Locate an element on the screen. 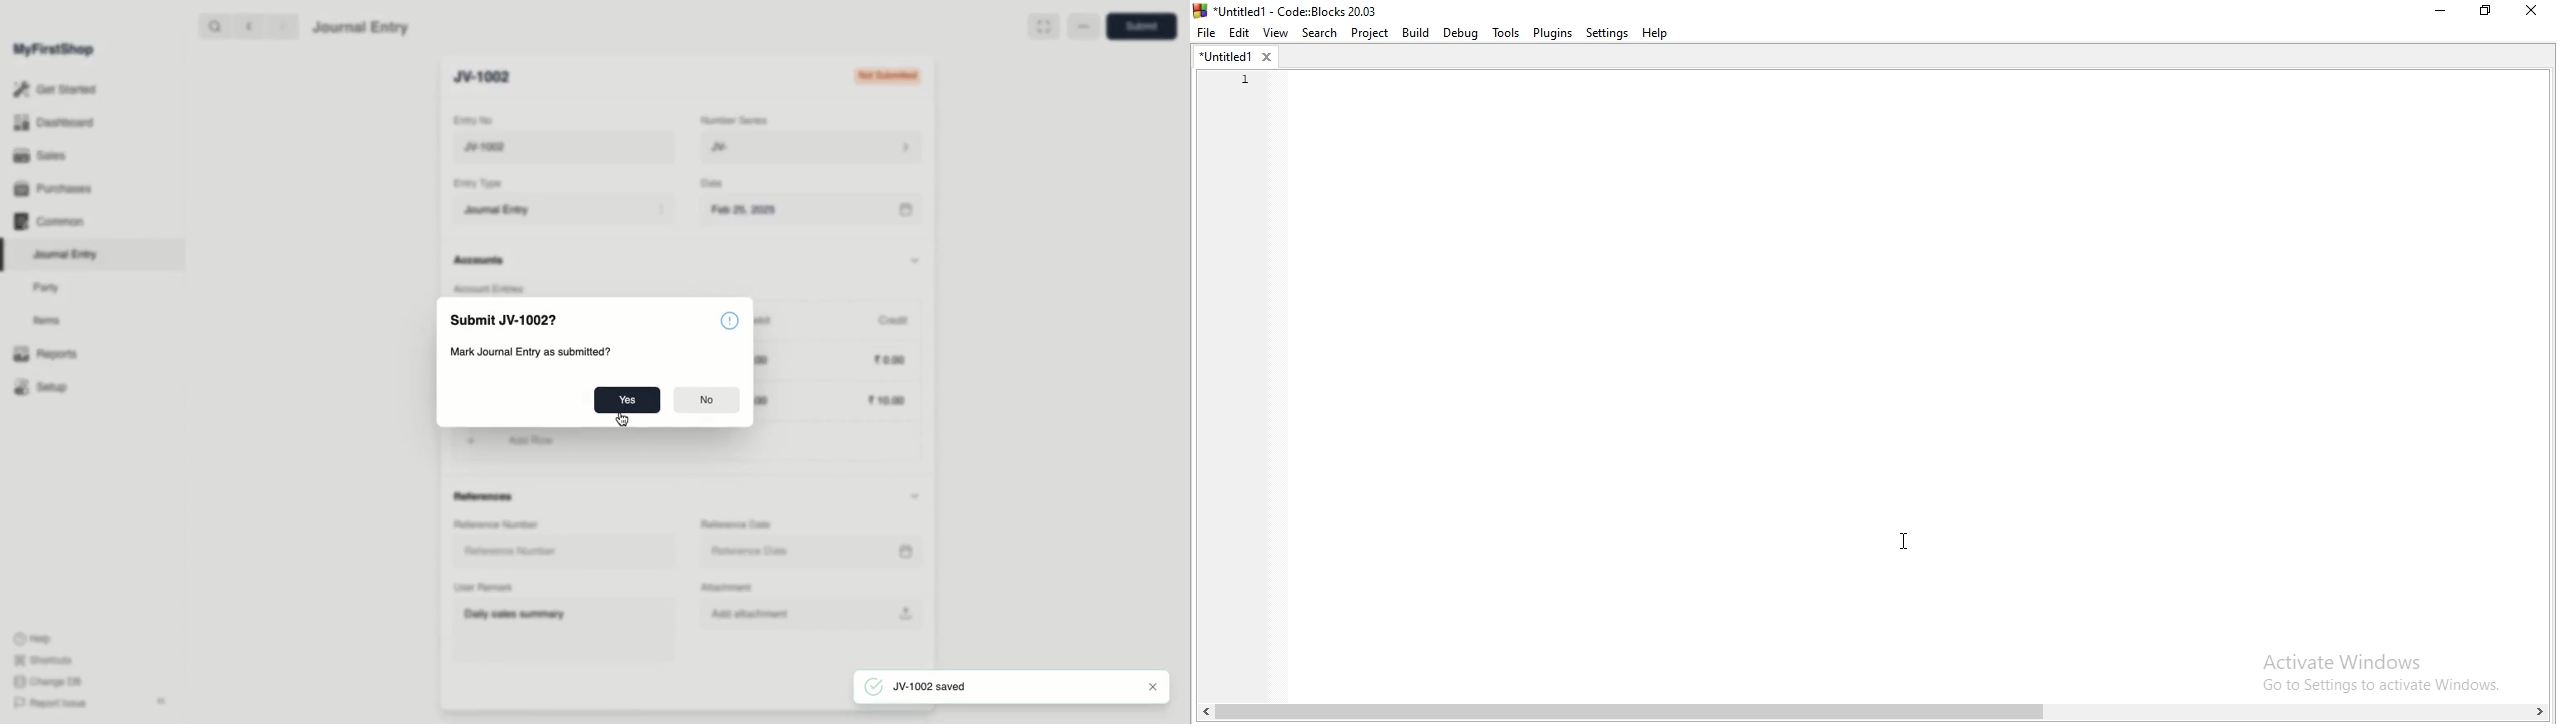  Close is located at coordinates (1152, 687).